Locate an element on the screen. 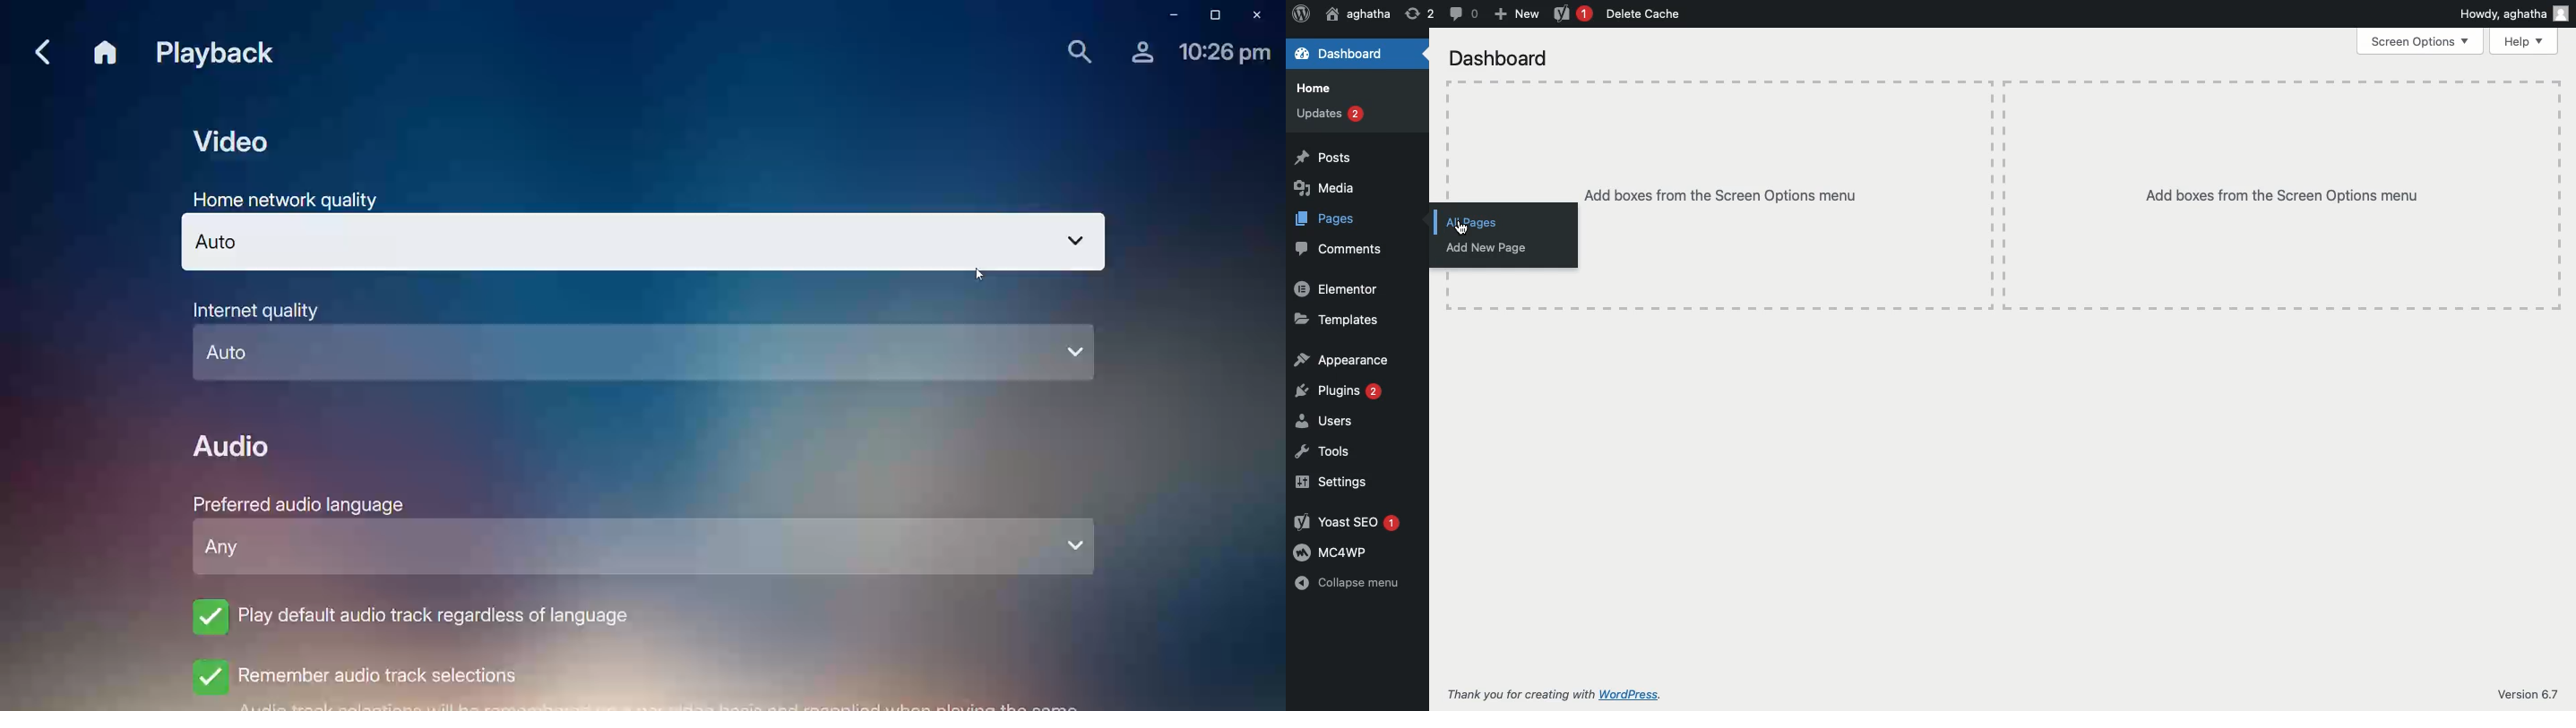 Image resolution: width=2576 pixels, height=728 pixels. Media is located at coordinates (1351, 188).